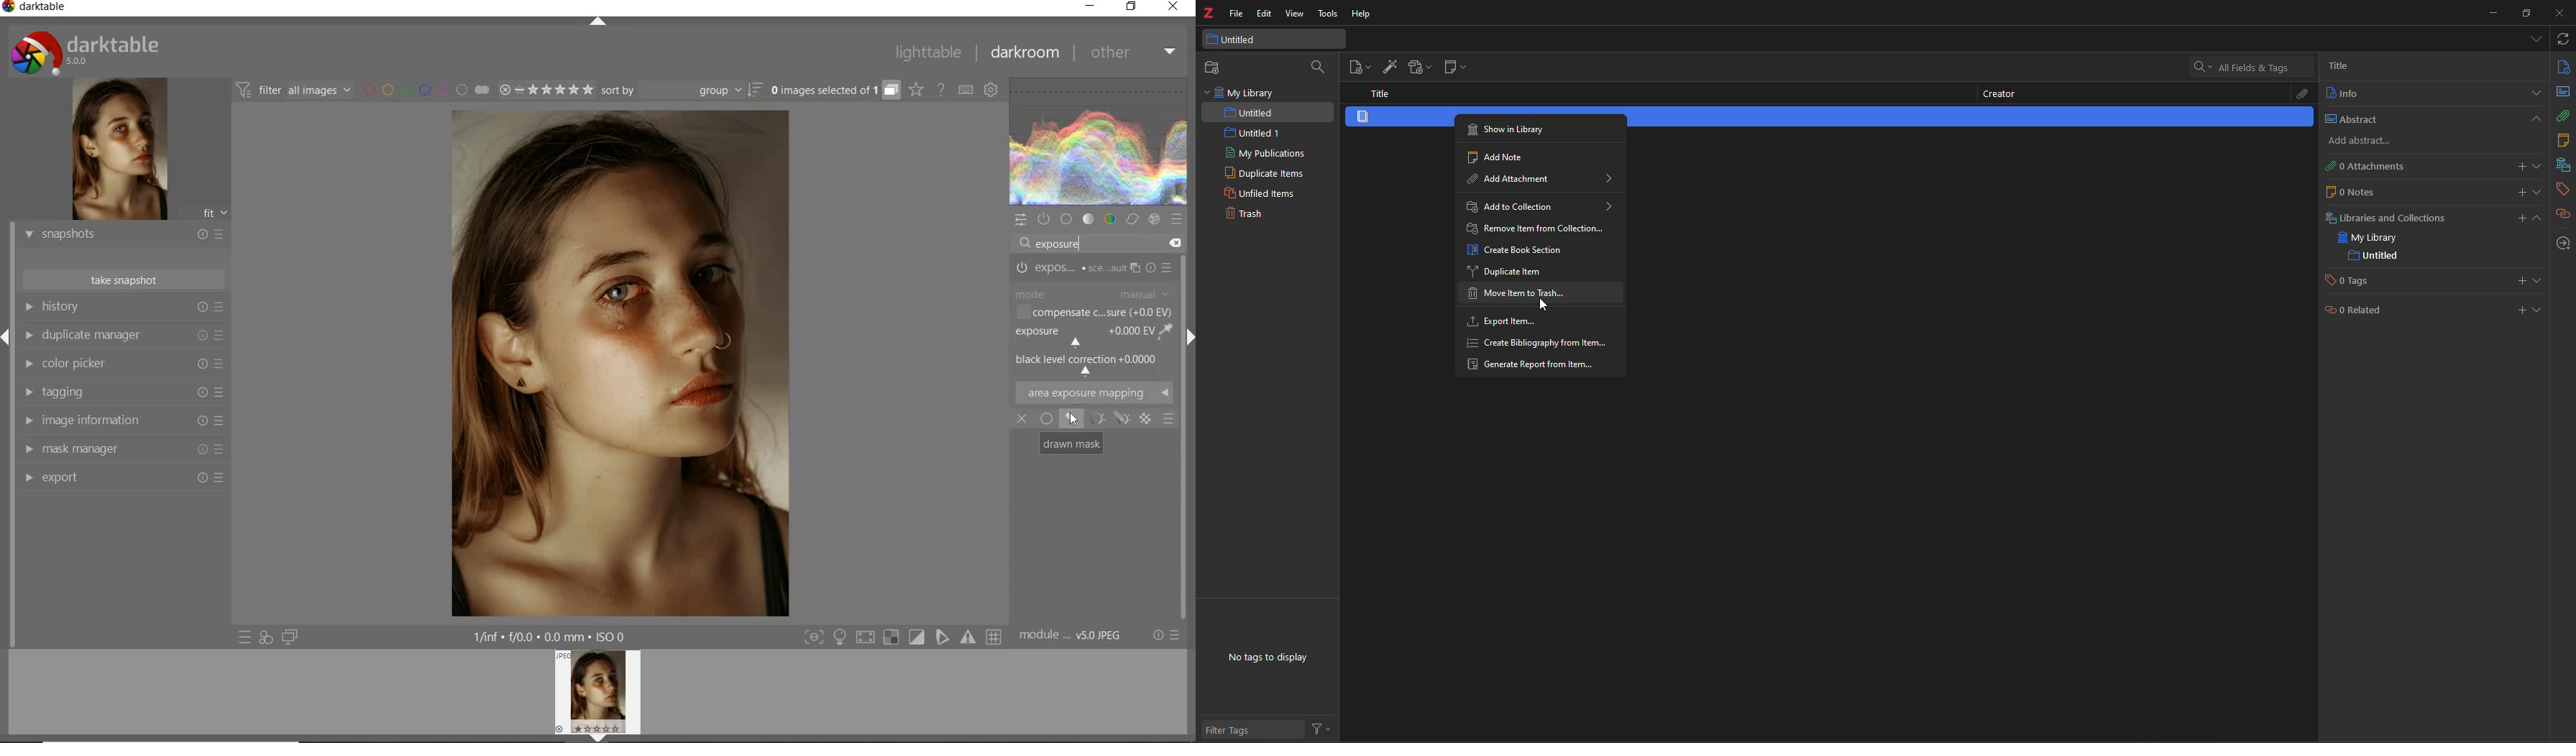 This screenshot has height=756, width=2576. I want to click on tagging, so click(122, 391).